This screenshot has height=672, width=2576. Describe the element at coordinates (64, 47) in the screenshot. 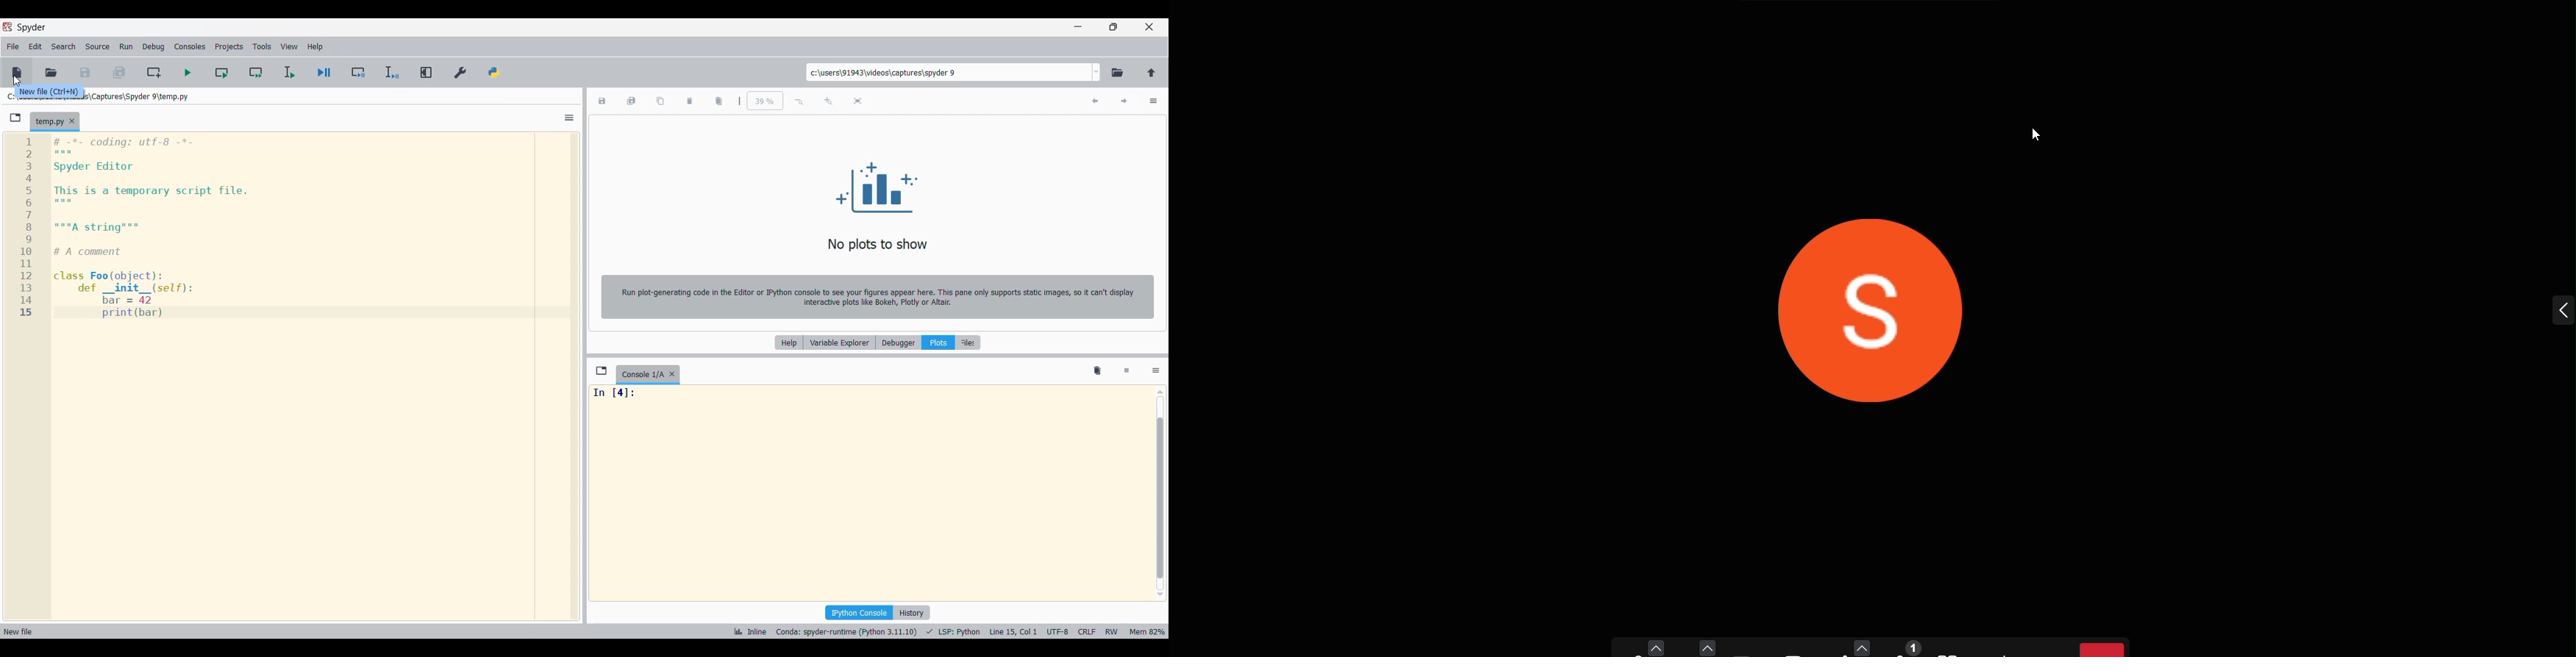

I see `Search menu` at that location.